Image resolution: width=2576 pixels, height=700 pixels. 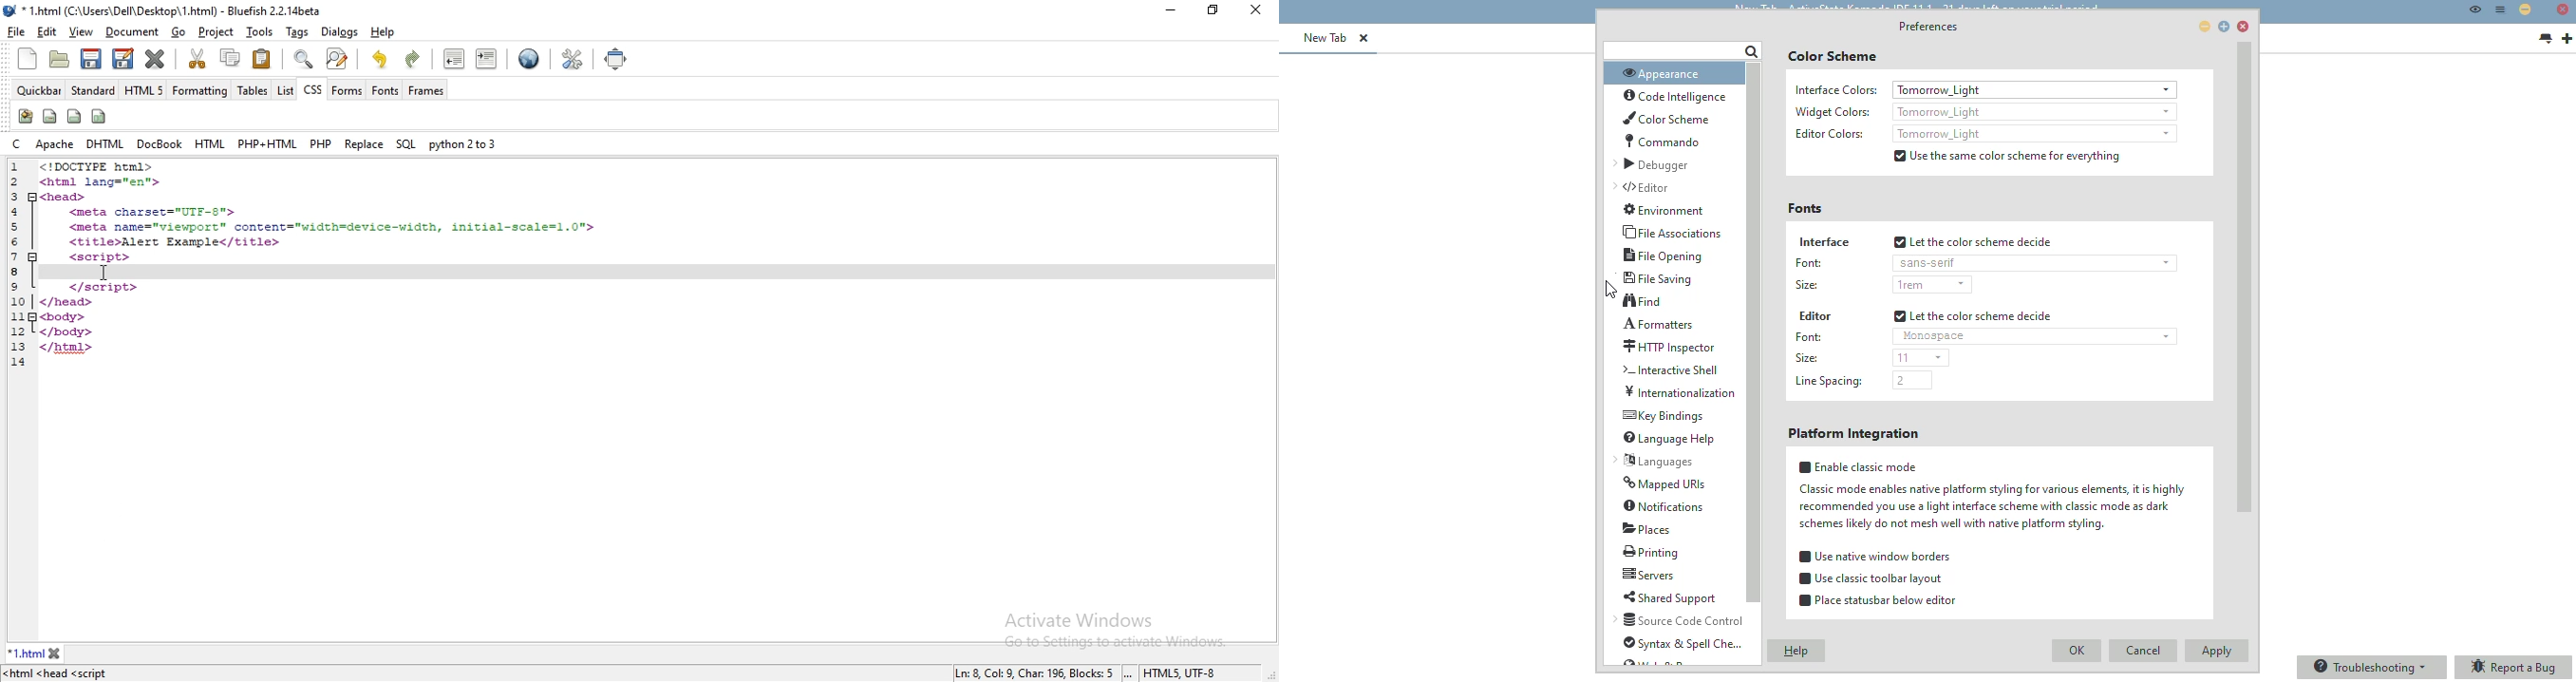 What do you see at coordinates (1215, 9) in the screenshot?
I see `restore windows` at bounding box center [1215, 9].